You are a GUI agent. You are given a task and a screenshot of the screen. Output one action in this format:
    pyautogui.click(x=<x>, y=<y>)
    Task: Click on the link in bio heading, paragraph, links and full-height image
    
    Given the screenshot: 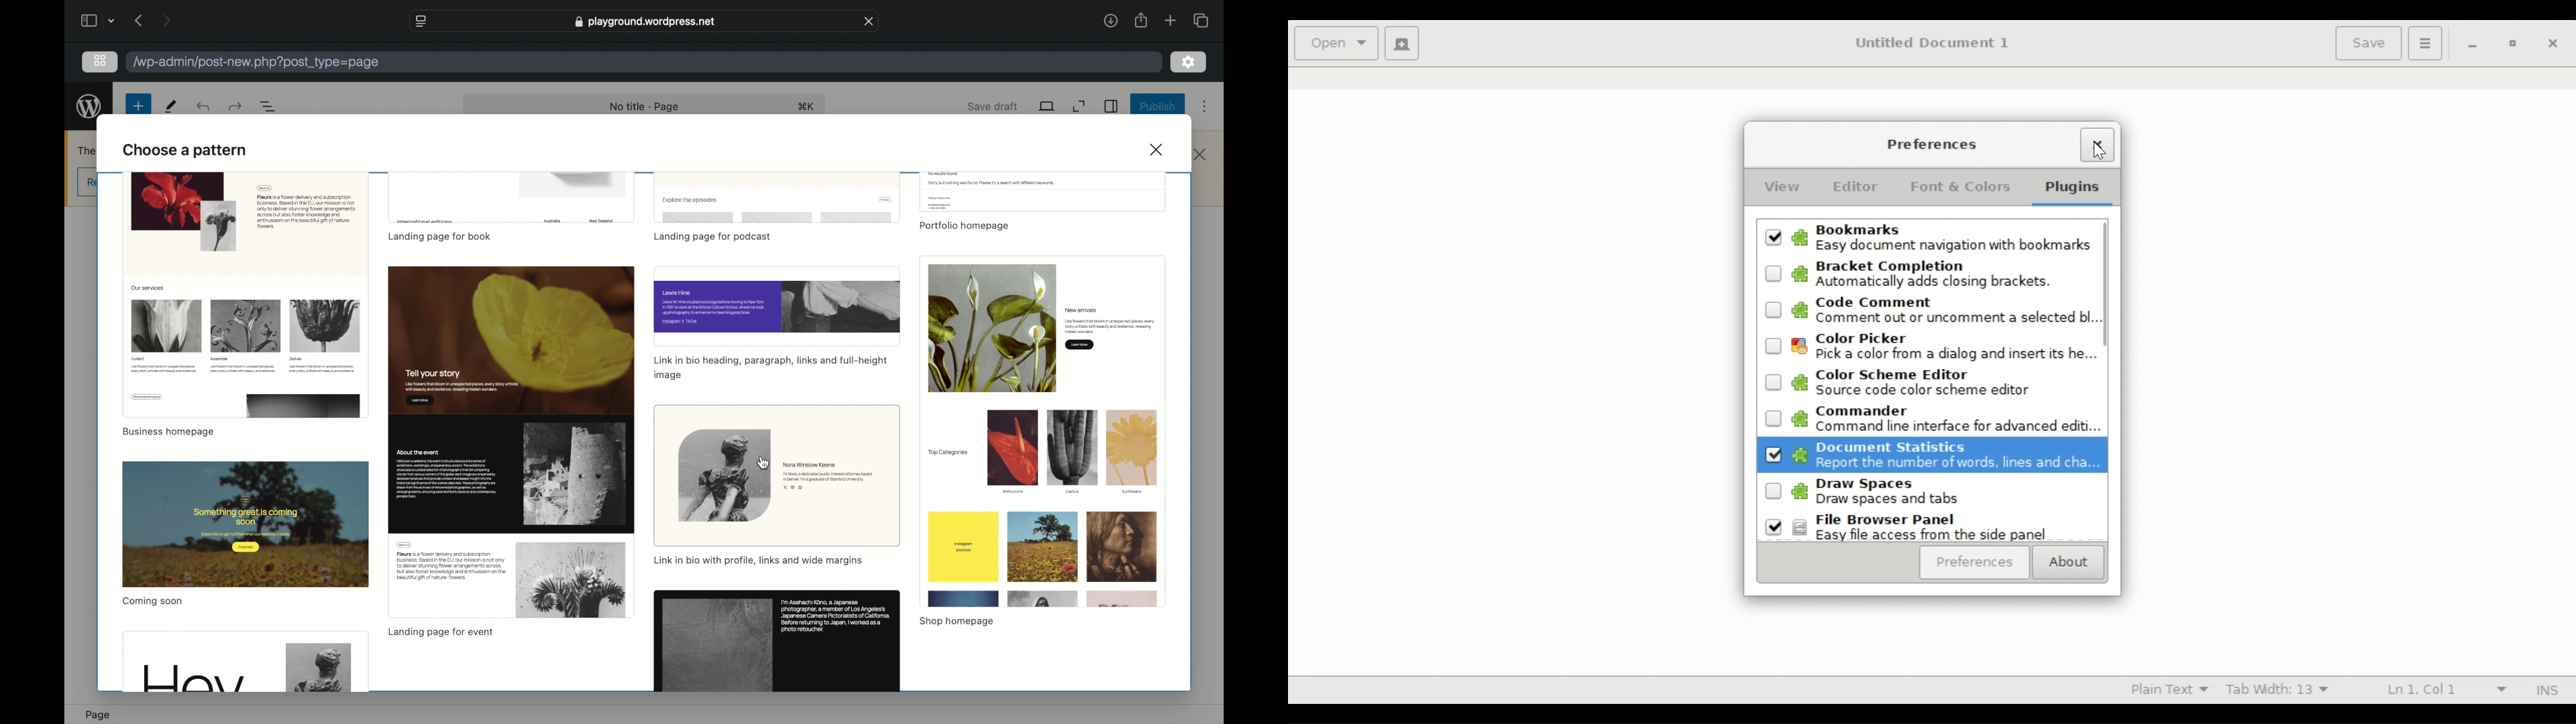 What is the action you would take?
    pyautogui.click(x=770, y=367)
    